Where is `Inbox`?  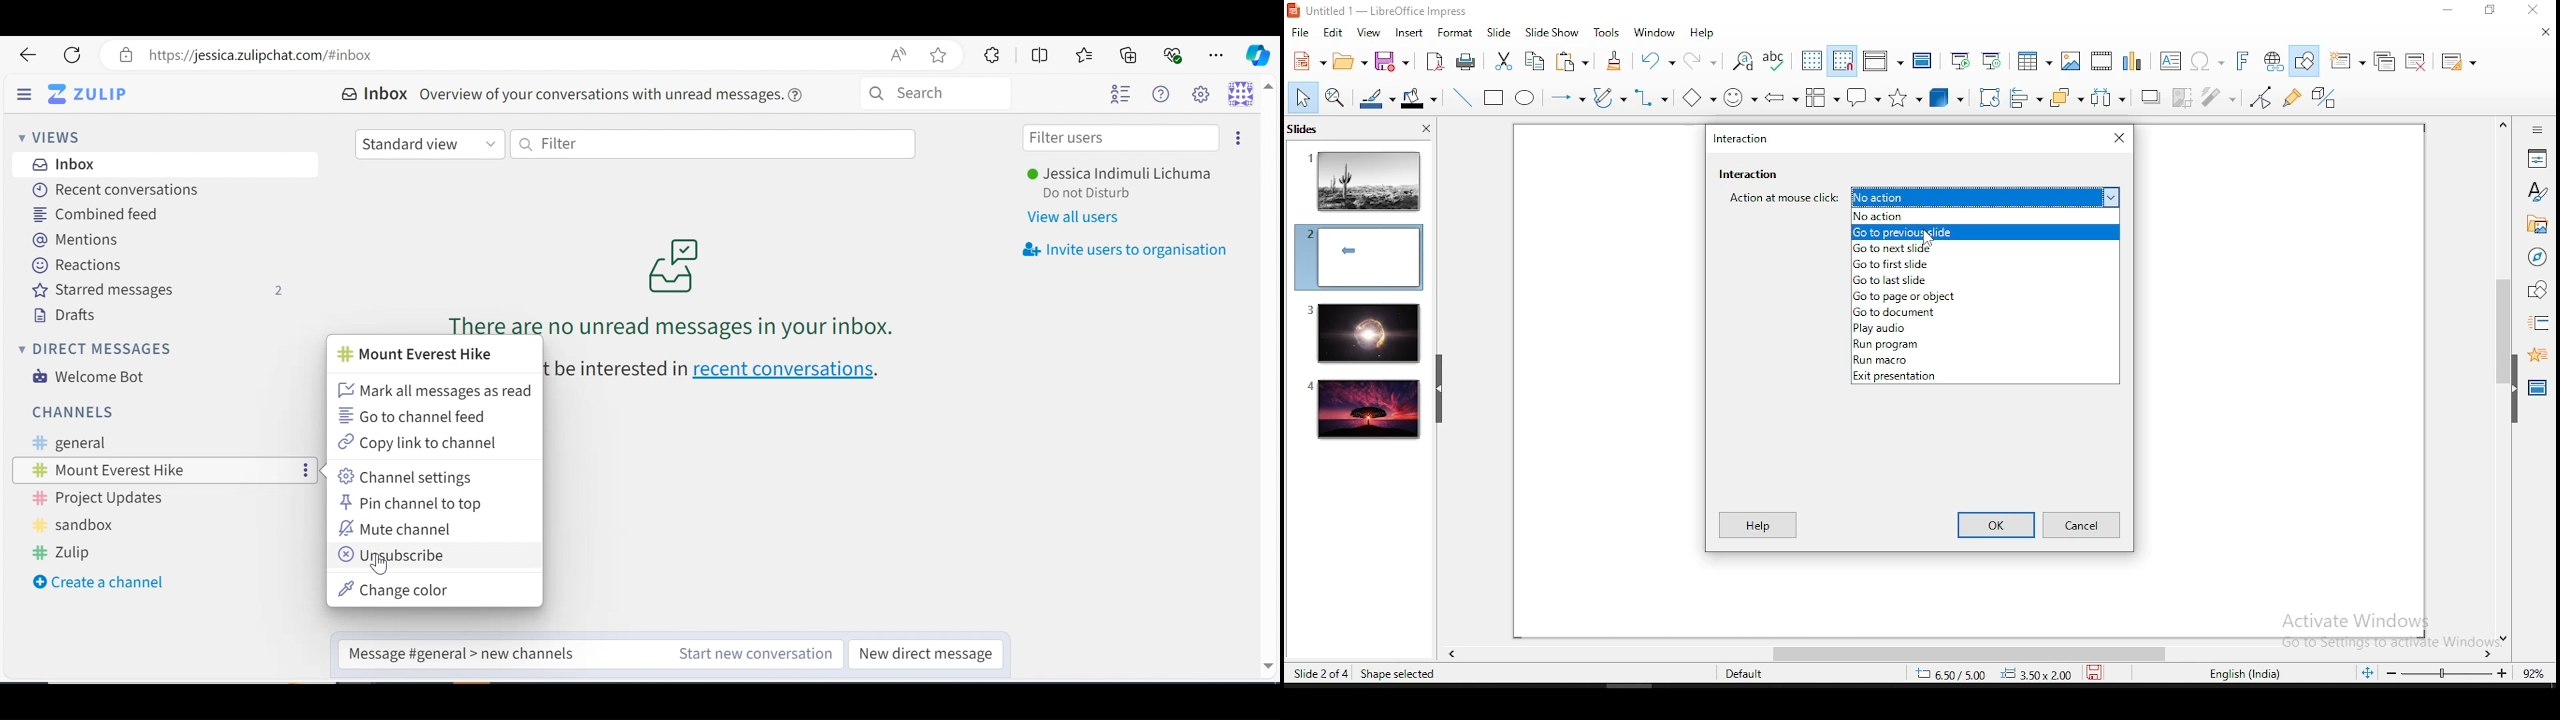 Inbox is located at coordinates (65, 164).